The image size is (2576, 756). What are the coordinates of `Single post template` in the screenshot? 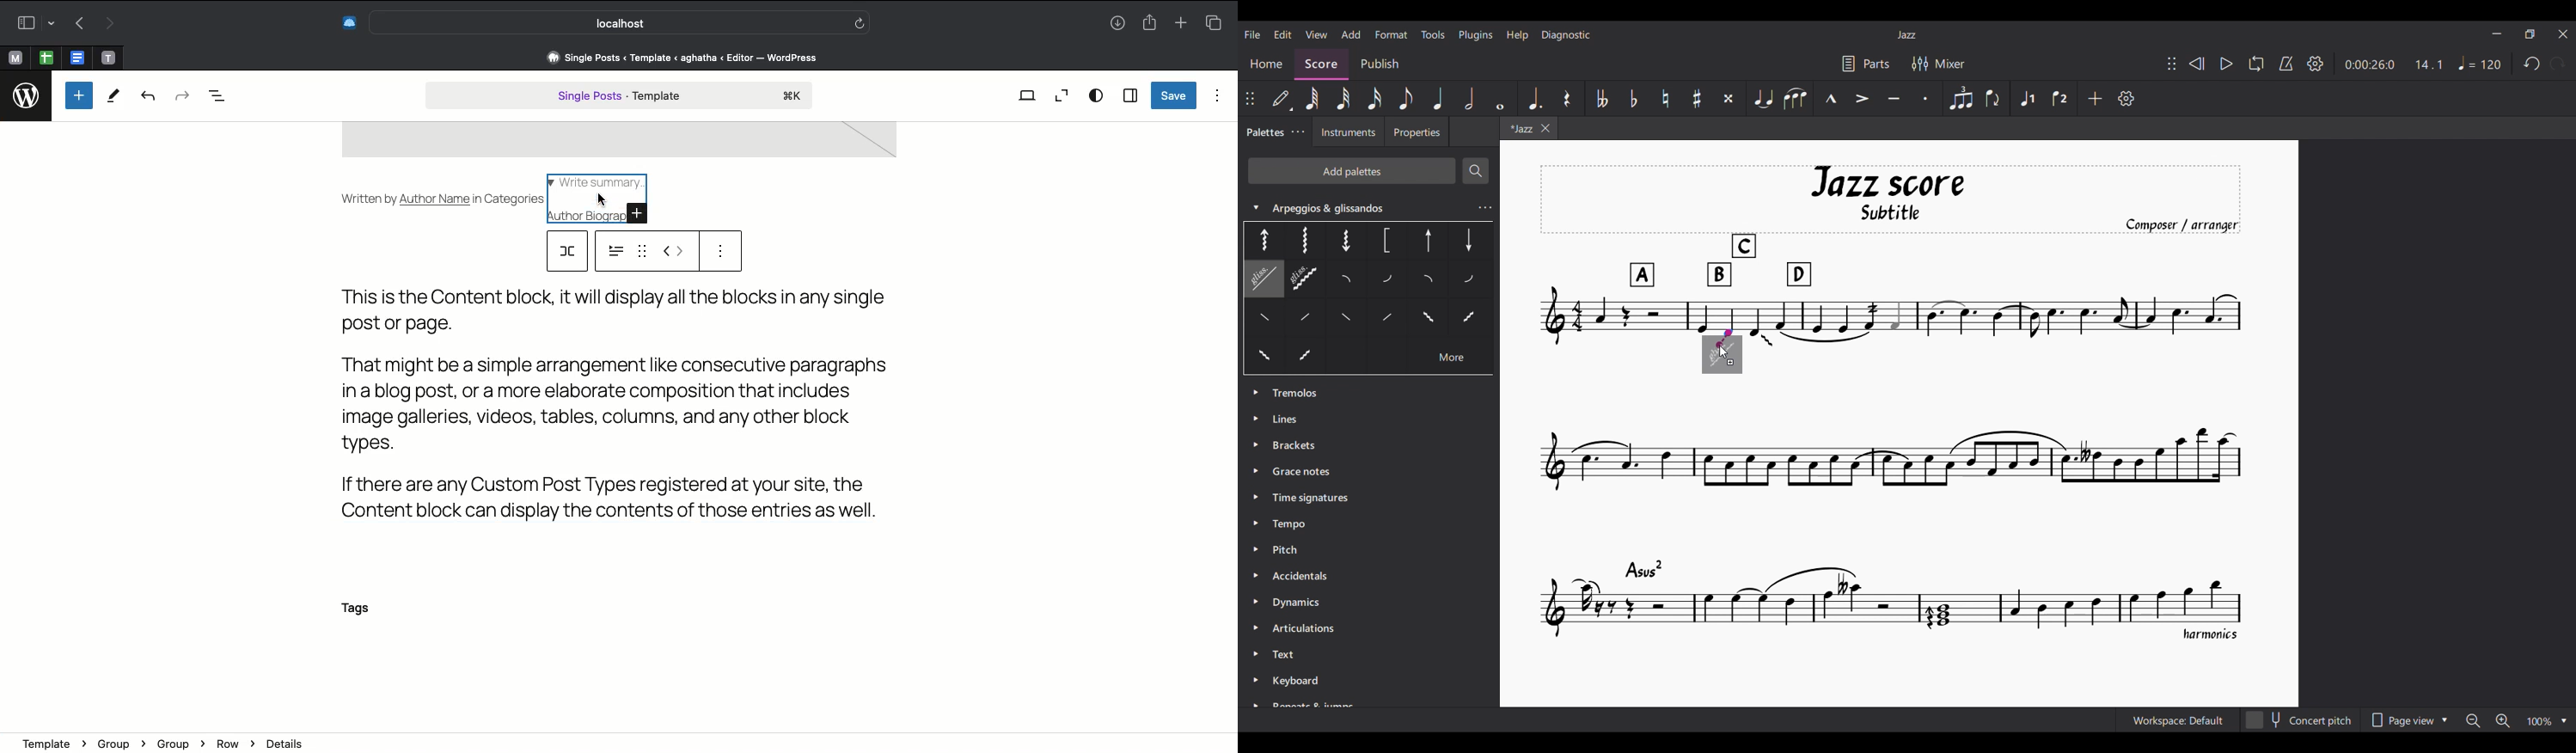 It's located at (619, 97).